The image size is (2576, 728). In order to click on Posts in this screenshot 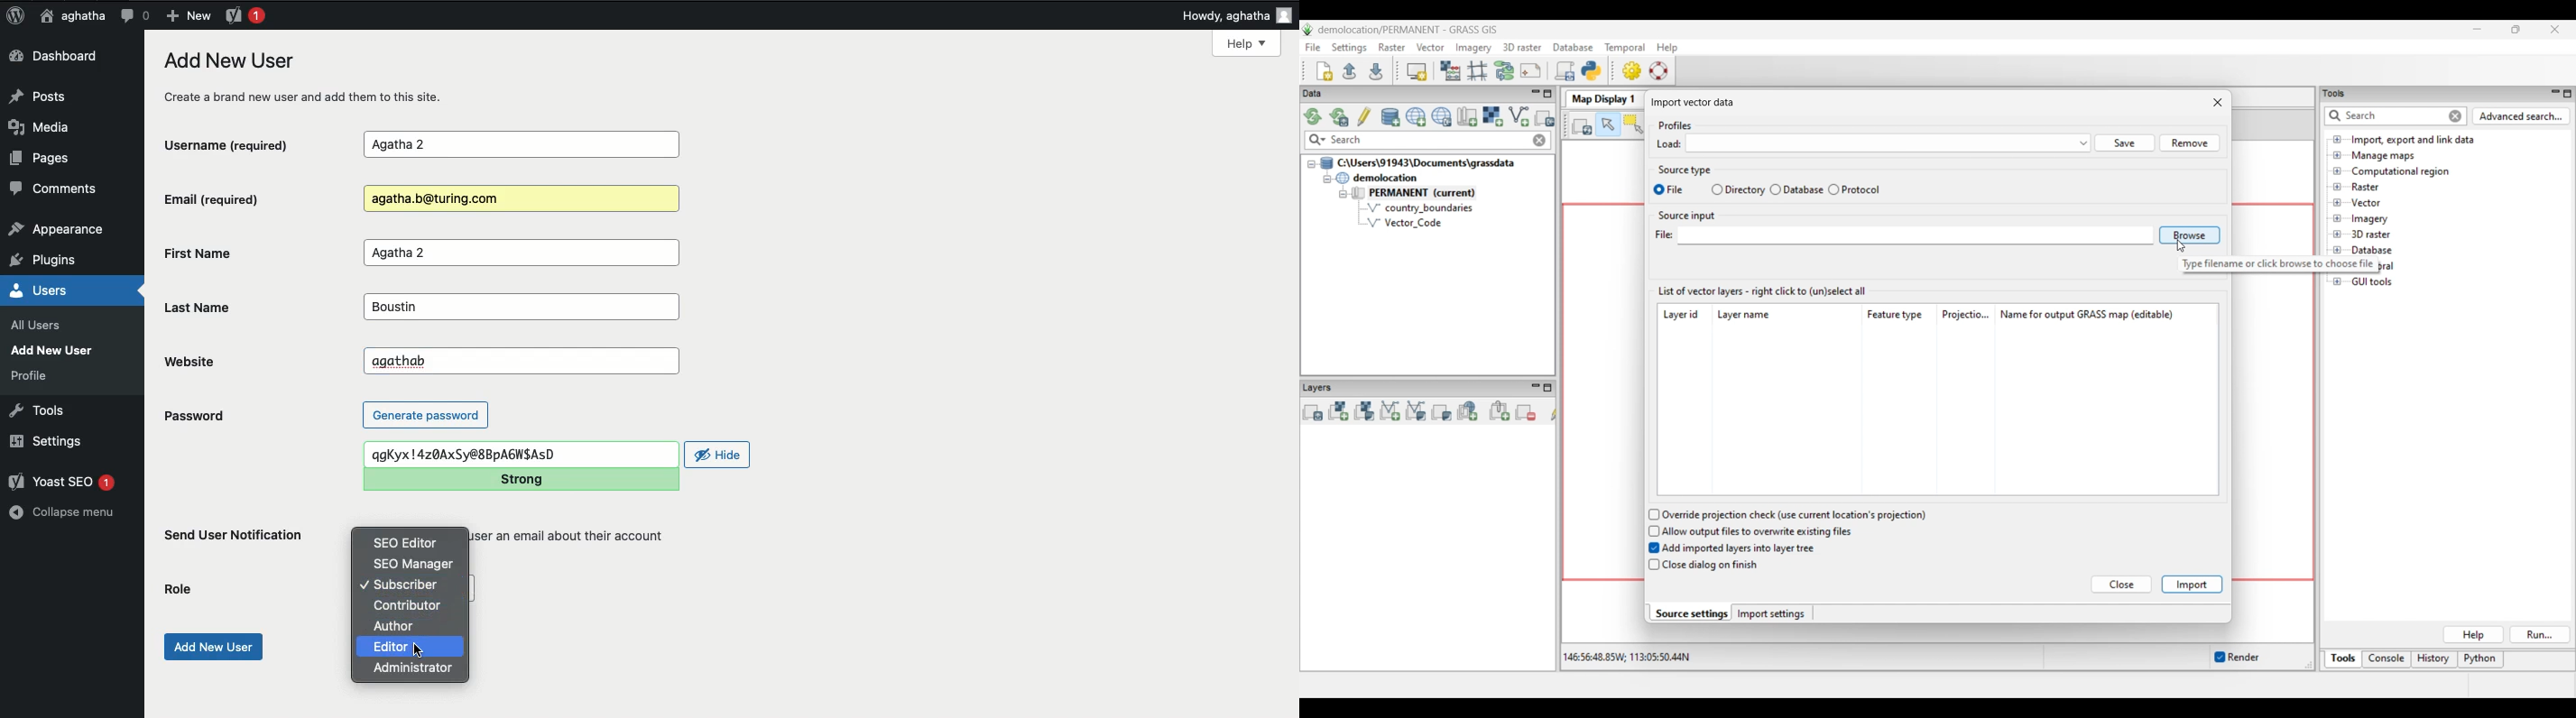, I will do `click(42, 95)`.